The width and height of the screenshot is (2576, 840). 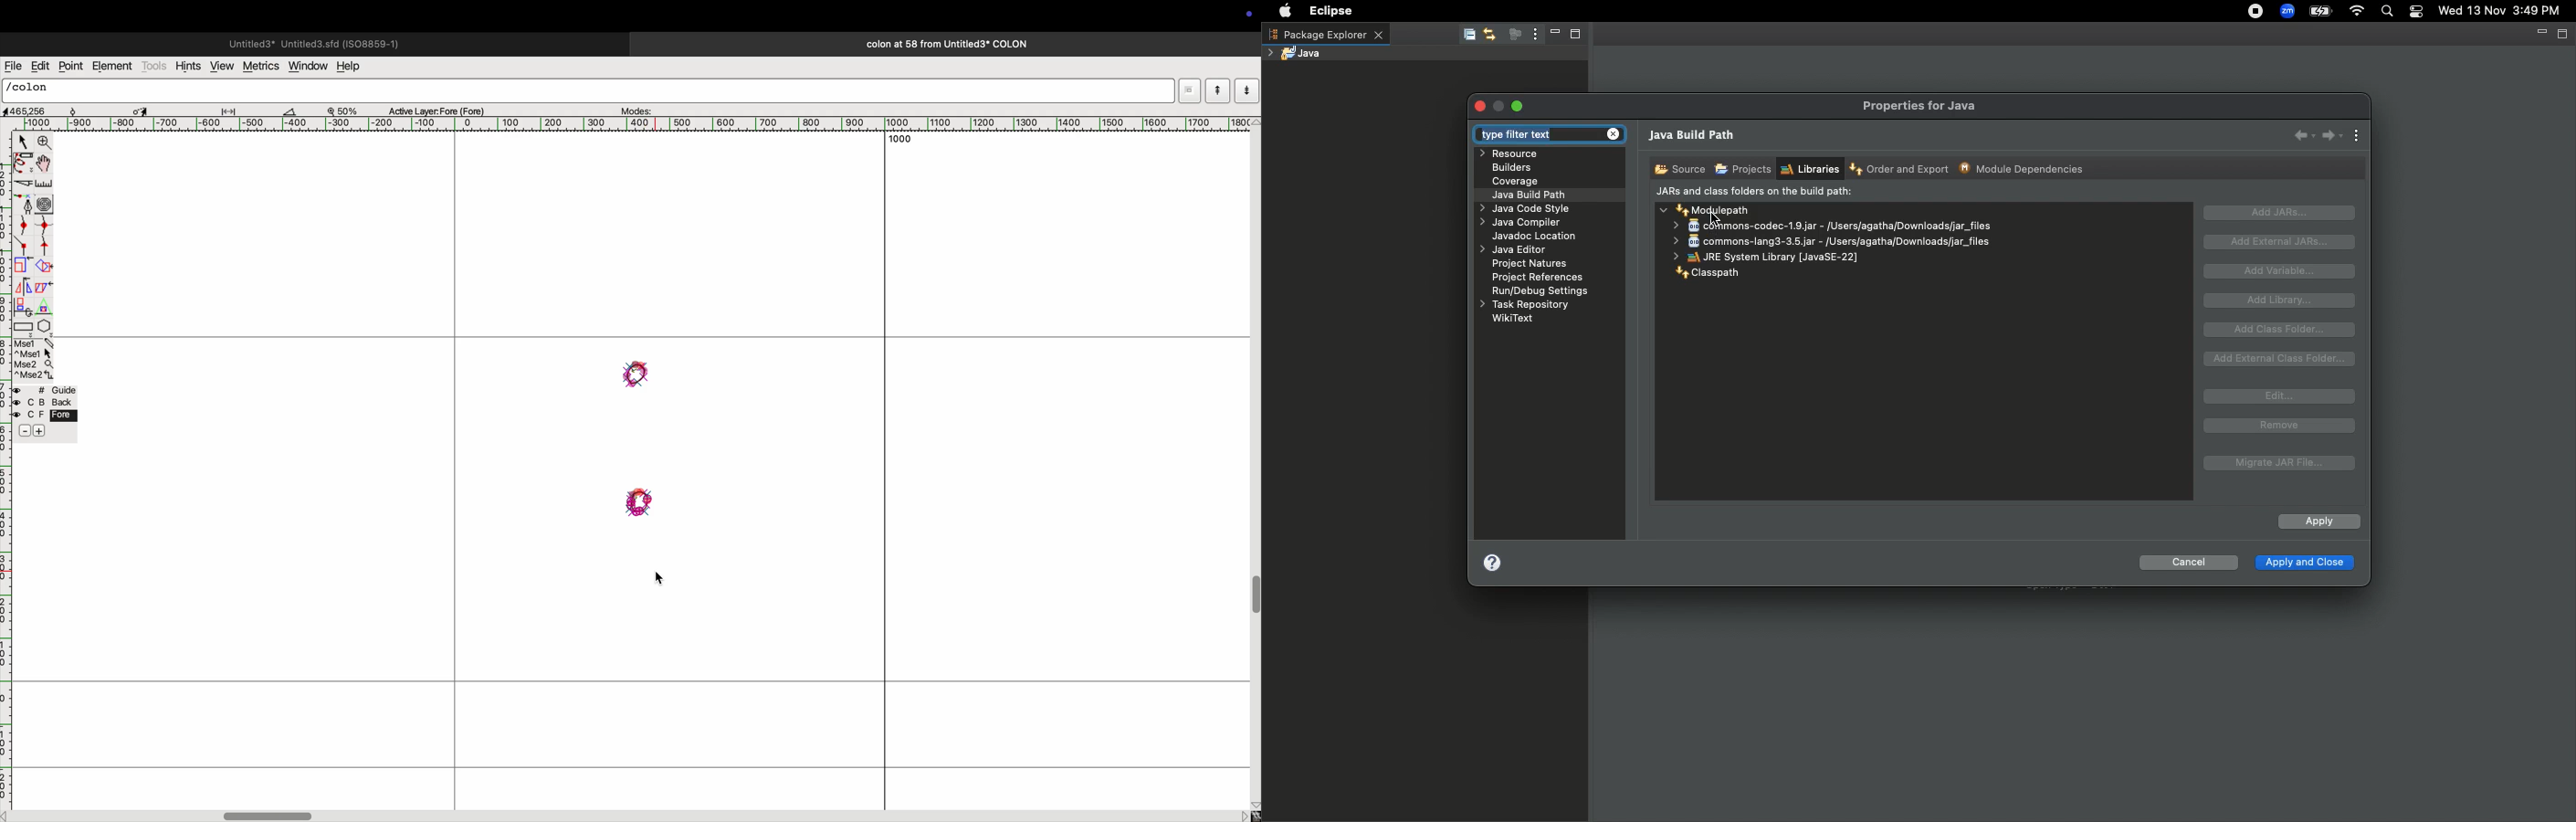 What do you see at coordinates (73, 67) in the screenshot?
I see `point` at bounding box center [73, 67].